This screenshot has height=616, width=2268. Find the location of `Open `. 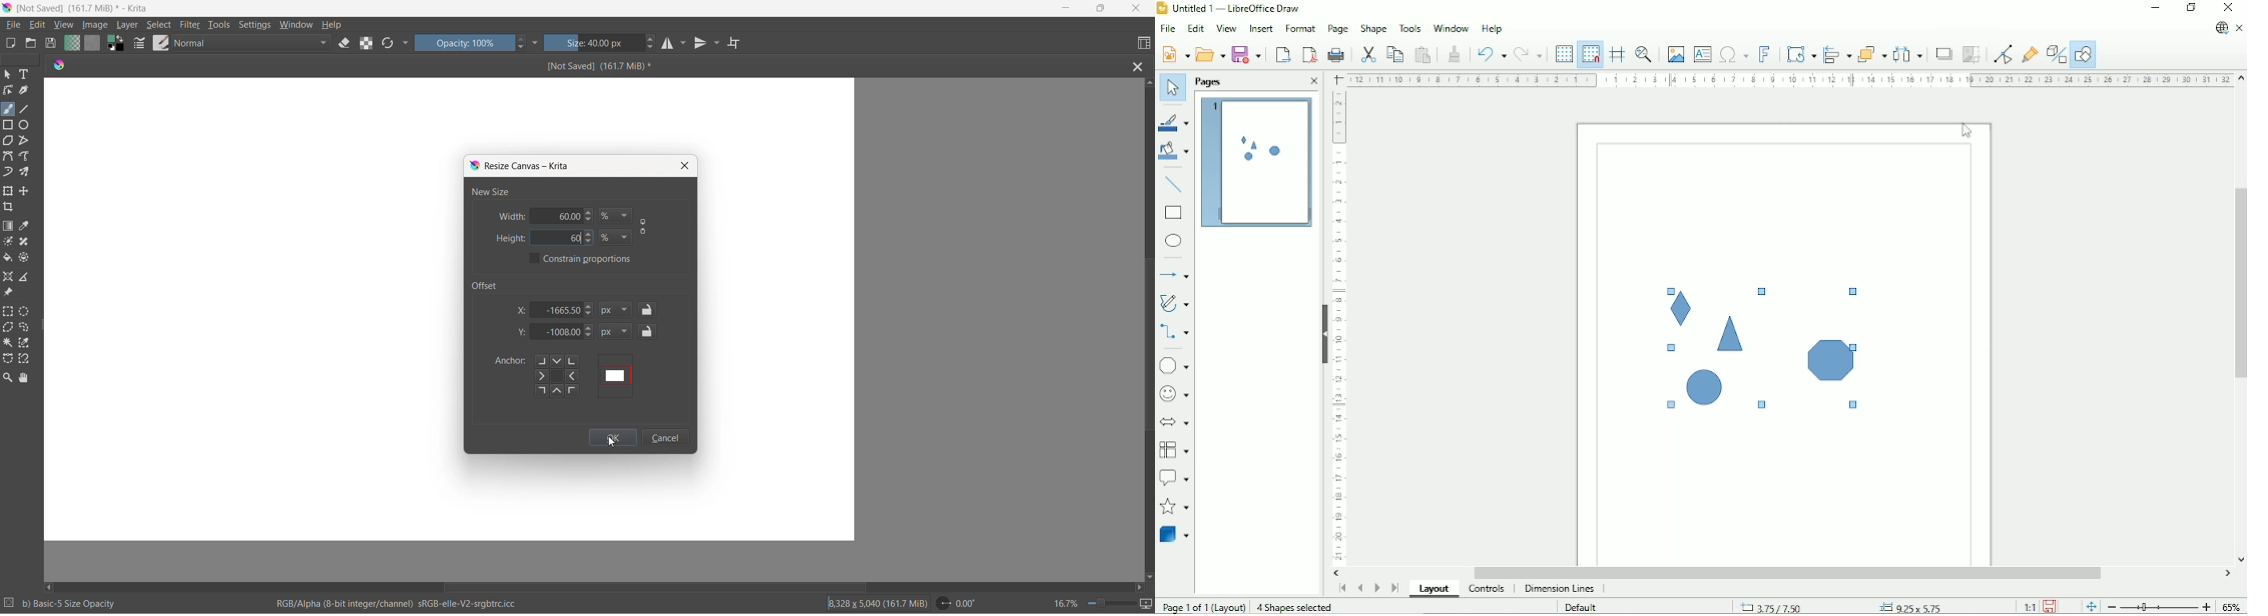

Open  is located at coordinates (1210, 55).